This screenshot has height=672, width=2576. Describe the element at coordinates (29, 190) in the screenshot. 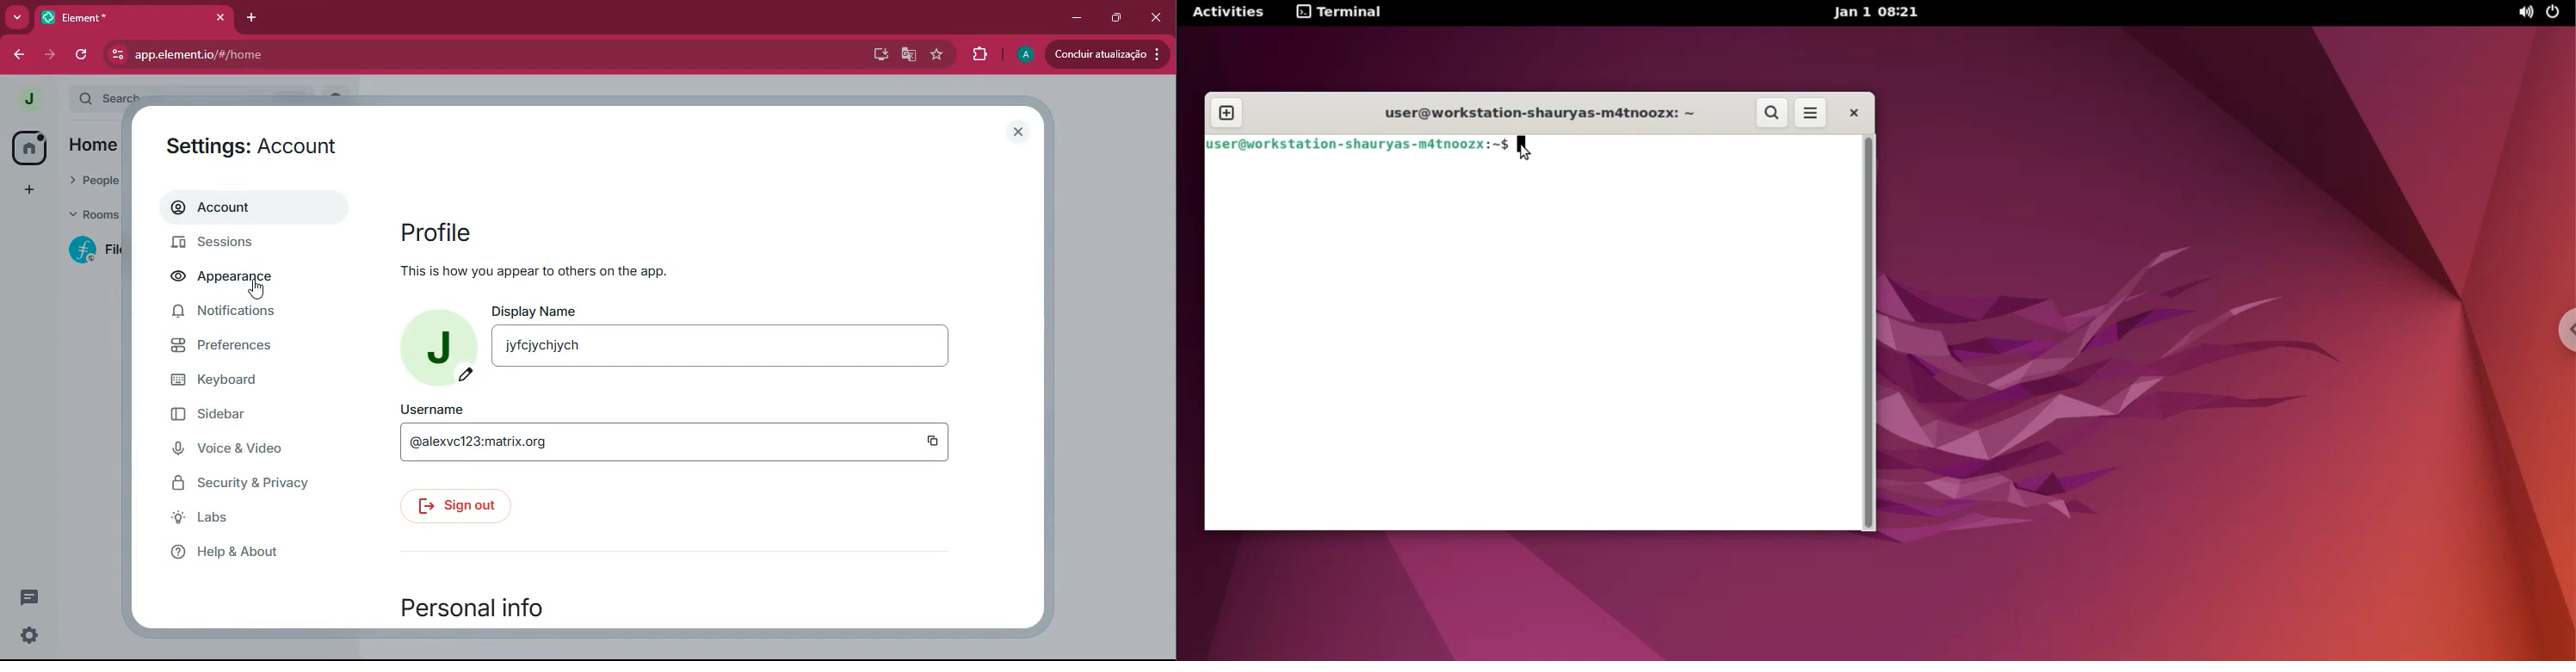

I see `add` at that location.